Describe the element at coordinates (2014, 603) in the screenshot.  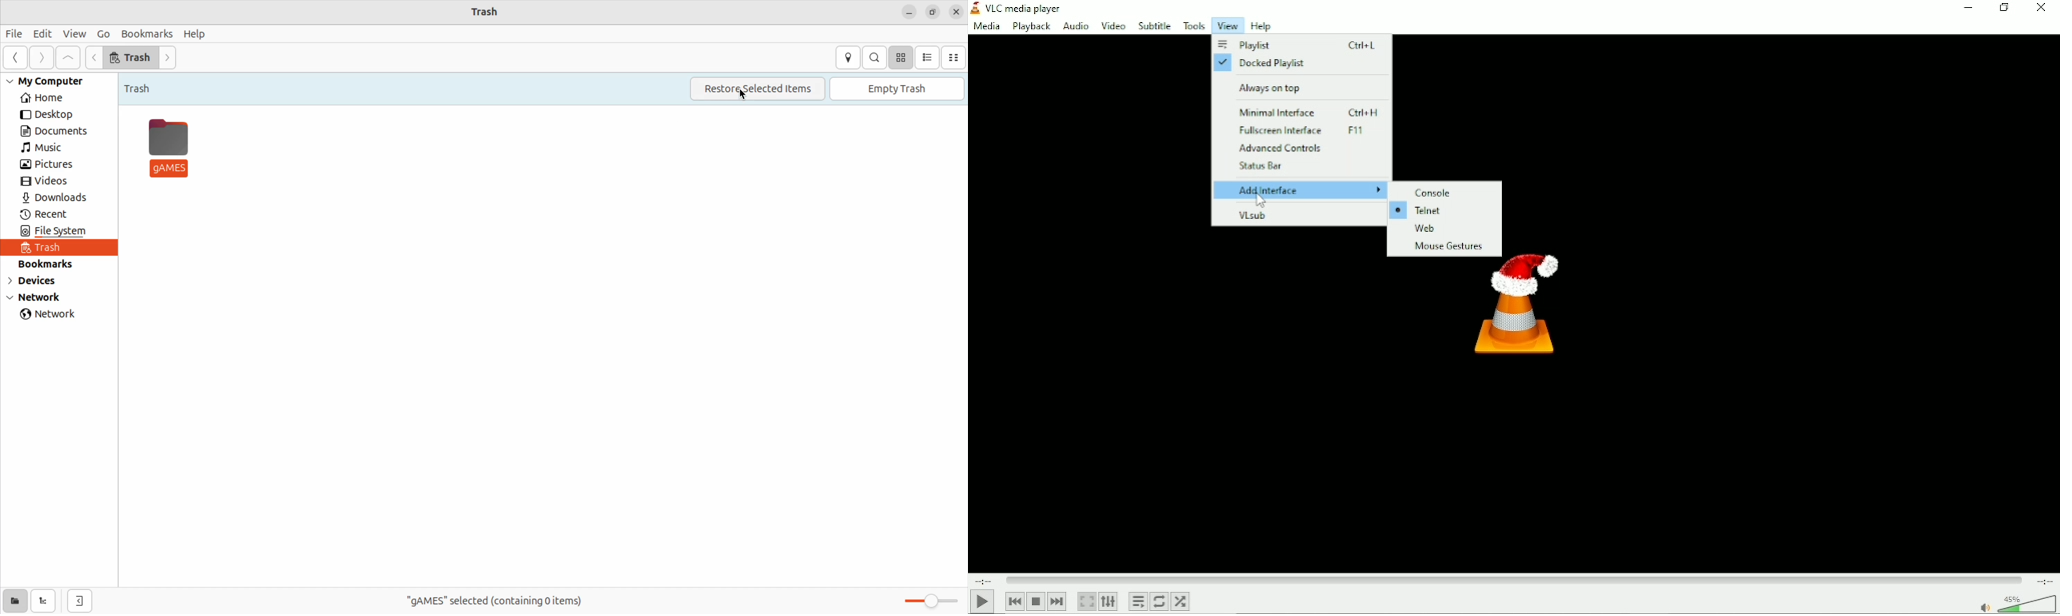
I see `Volume` at that location.